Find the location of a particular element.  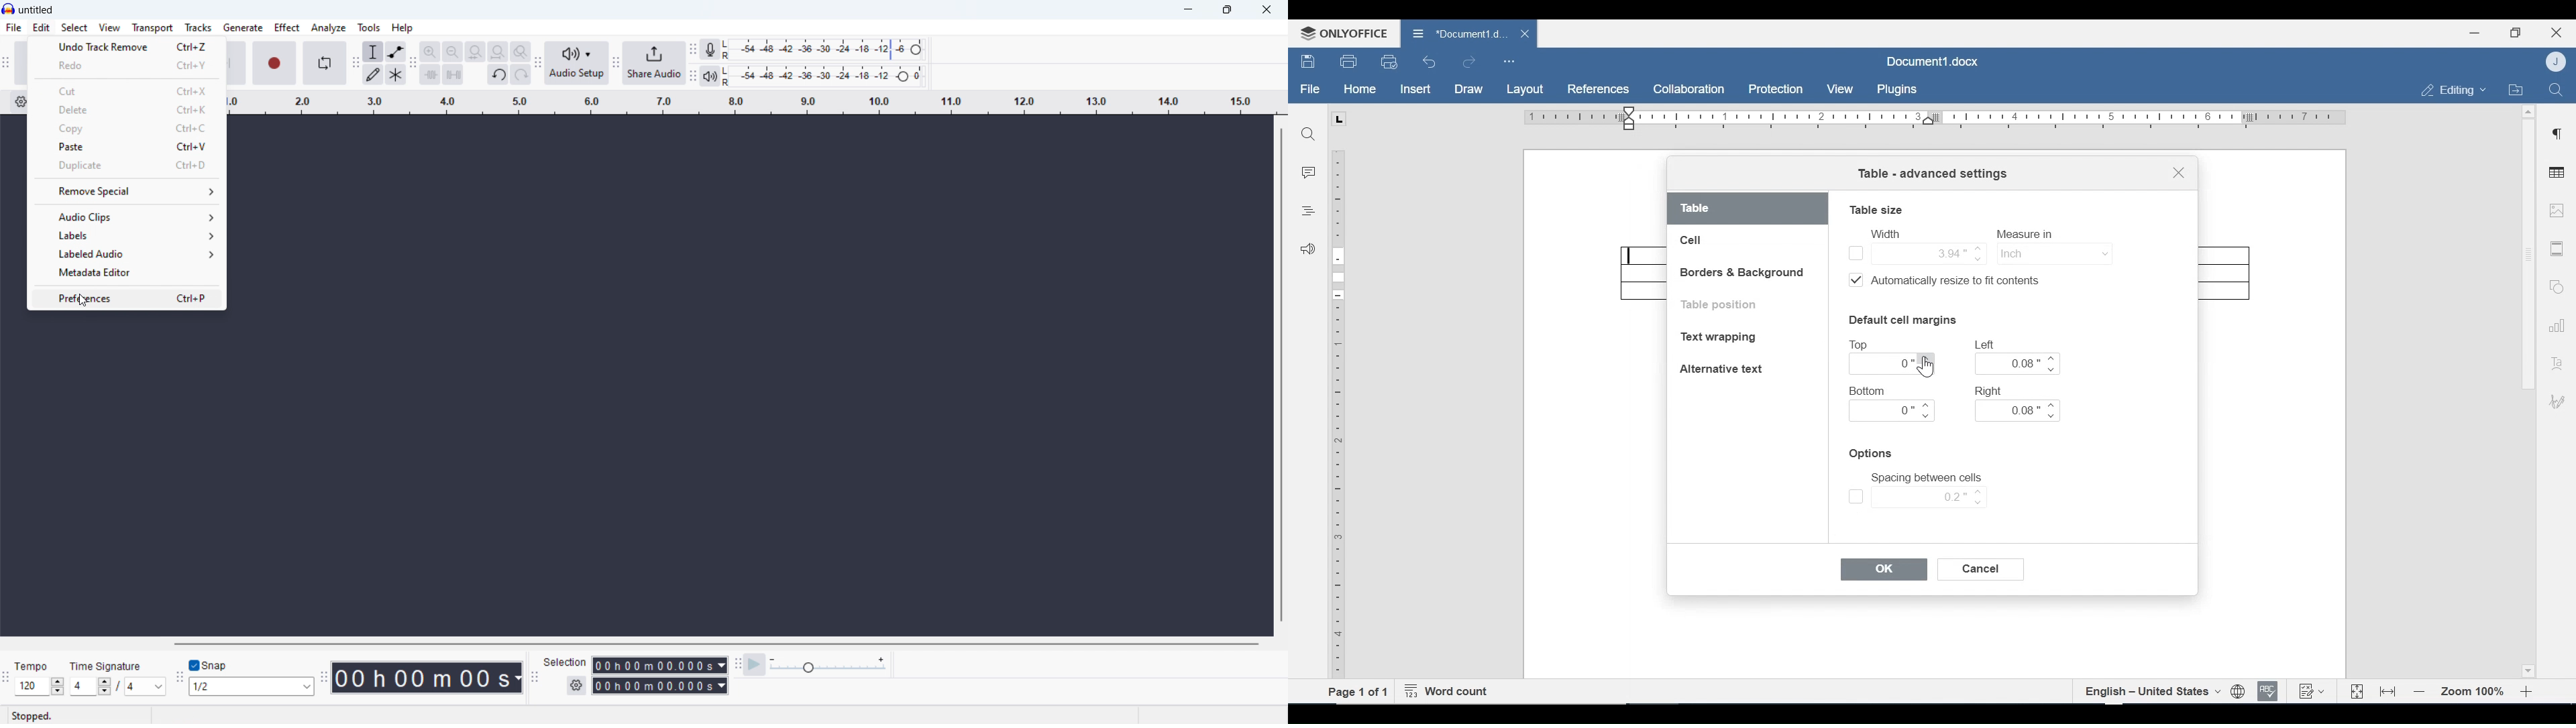

redo is located at coordinates (521, 74).